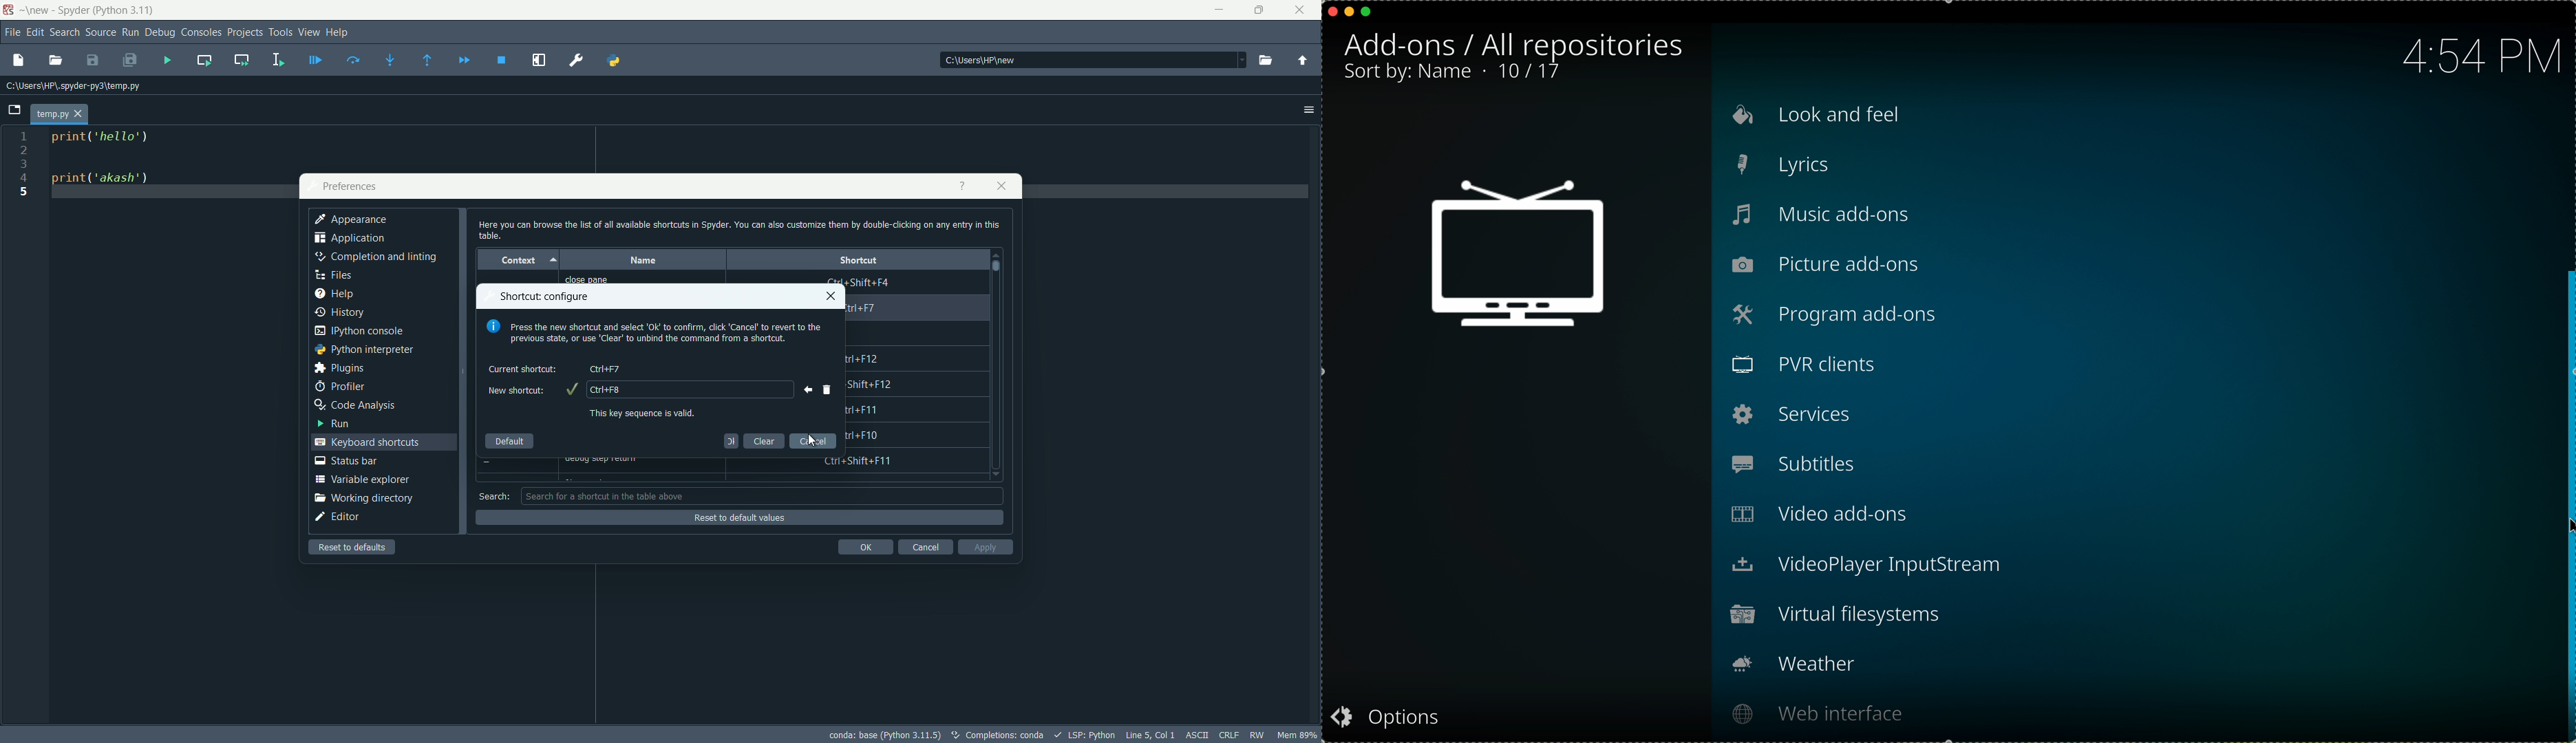 The image size is (2576, 756). I want to click on maximize, so click(1368, 12).